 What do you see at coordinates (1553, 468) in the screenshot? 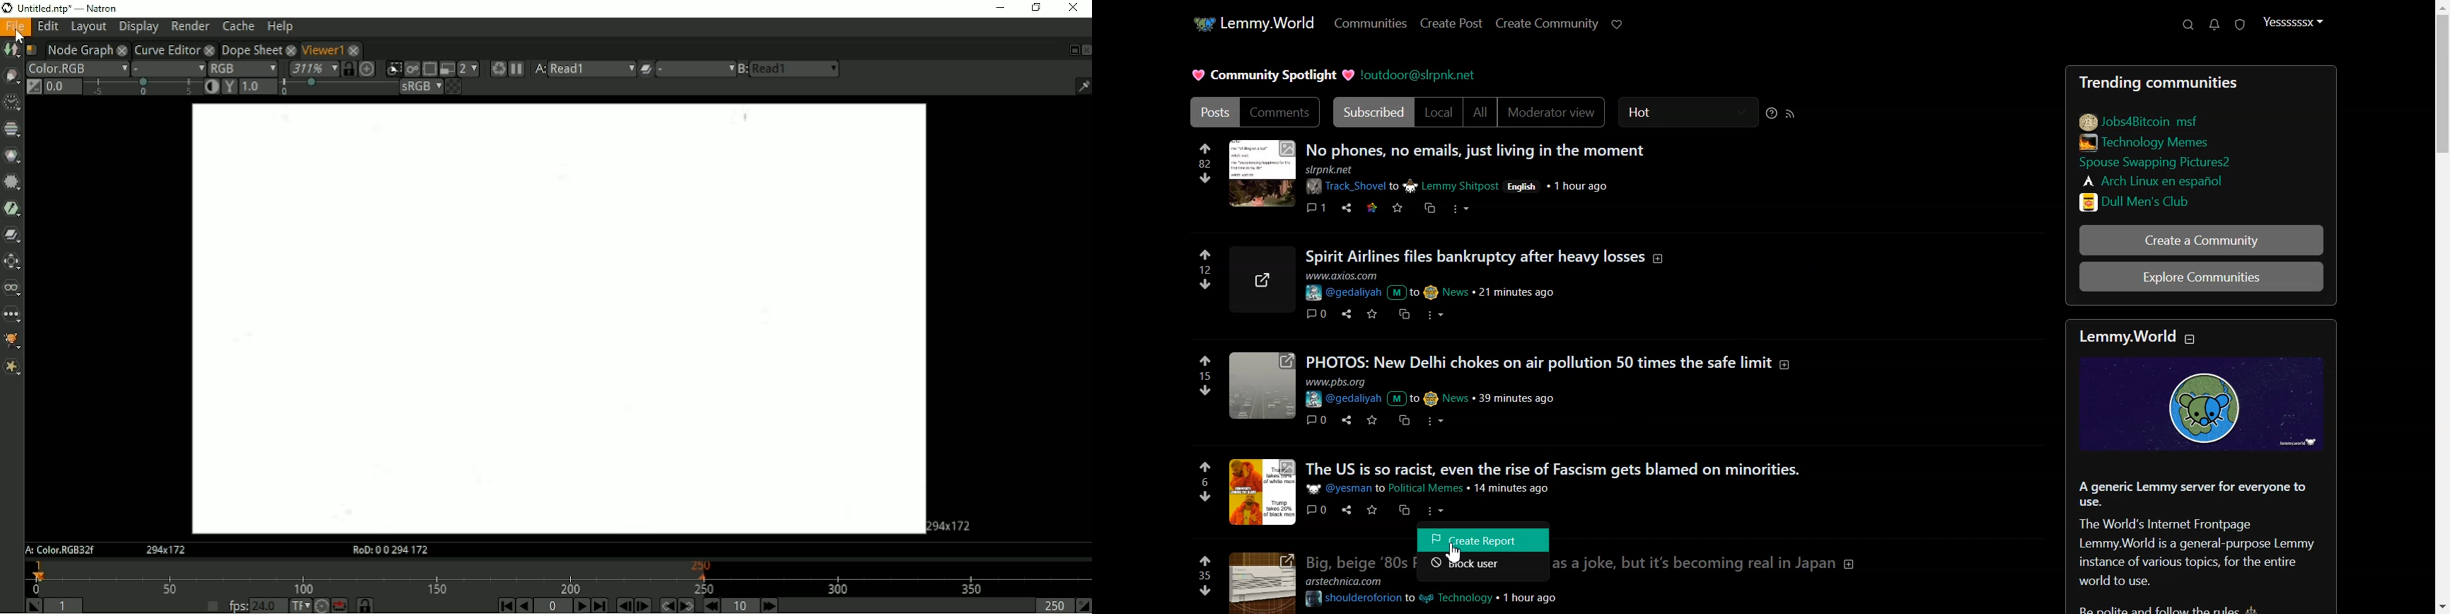
I see `post` at bounding box center [1553, 468].